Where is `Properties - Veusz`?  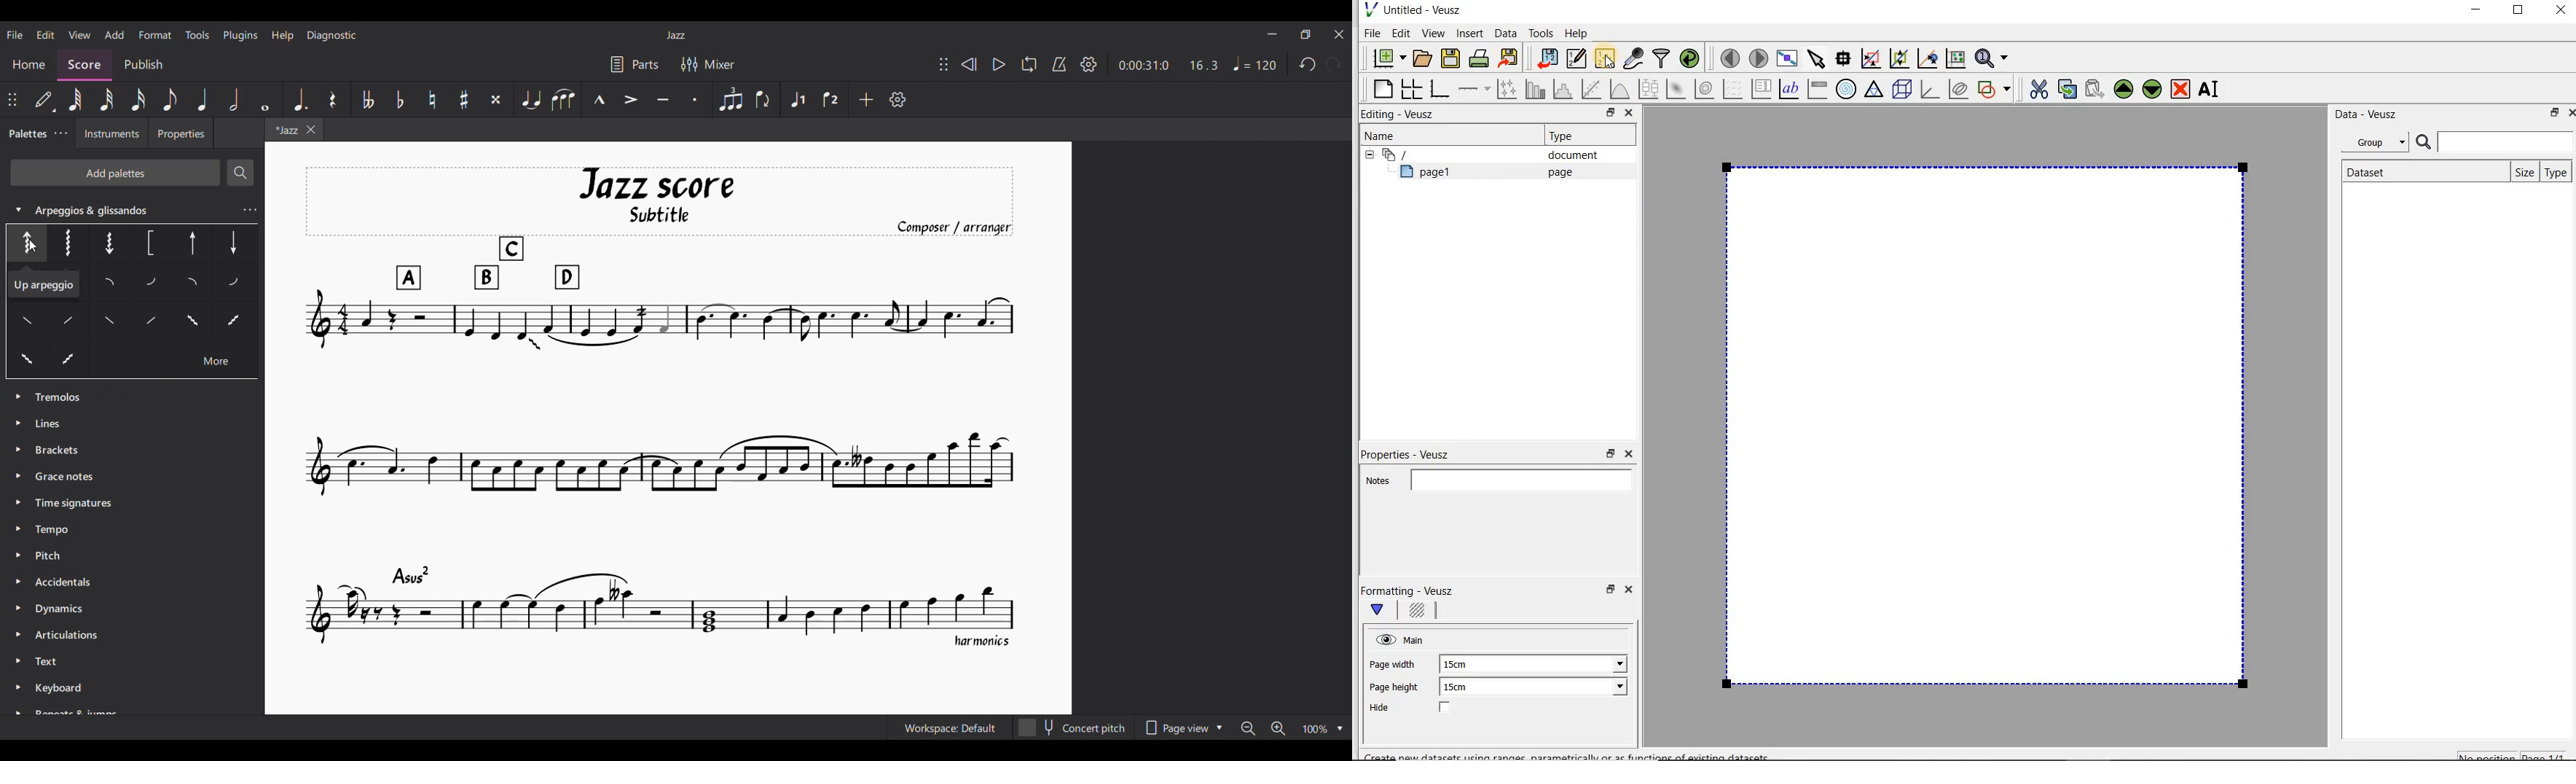 Properties - Veusz is located at coordinates (1413, 452).